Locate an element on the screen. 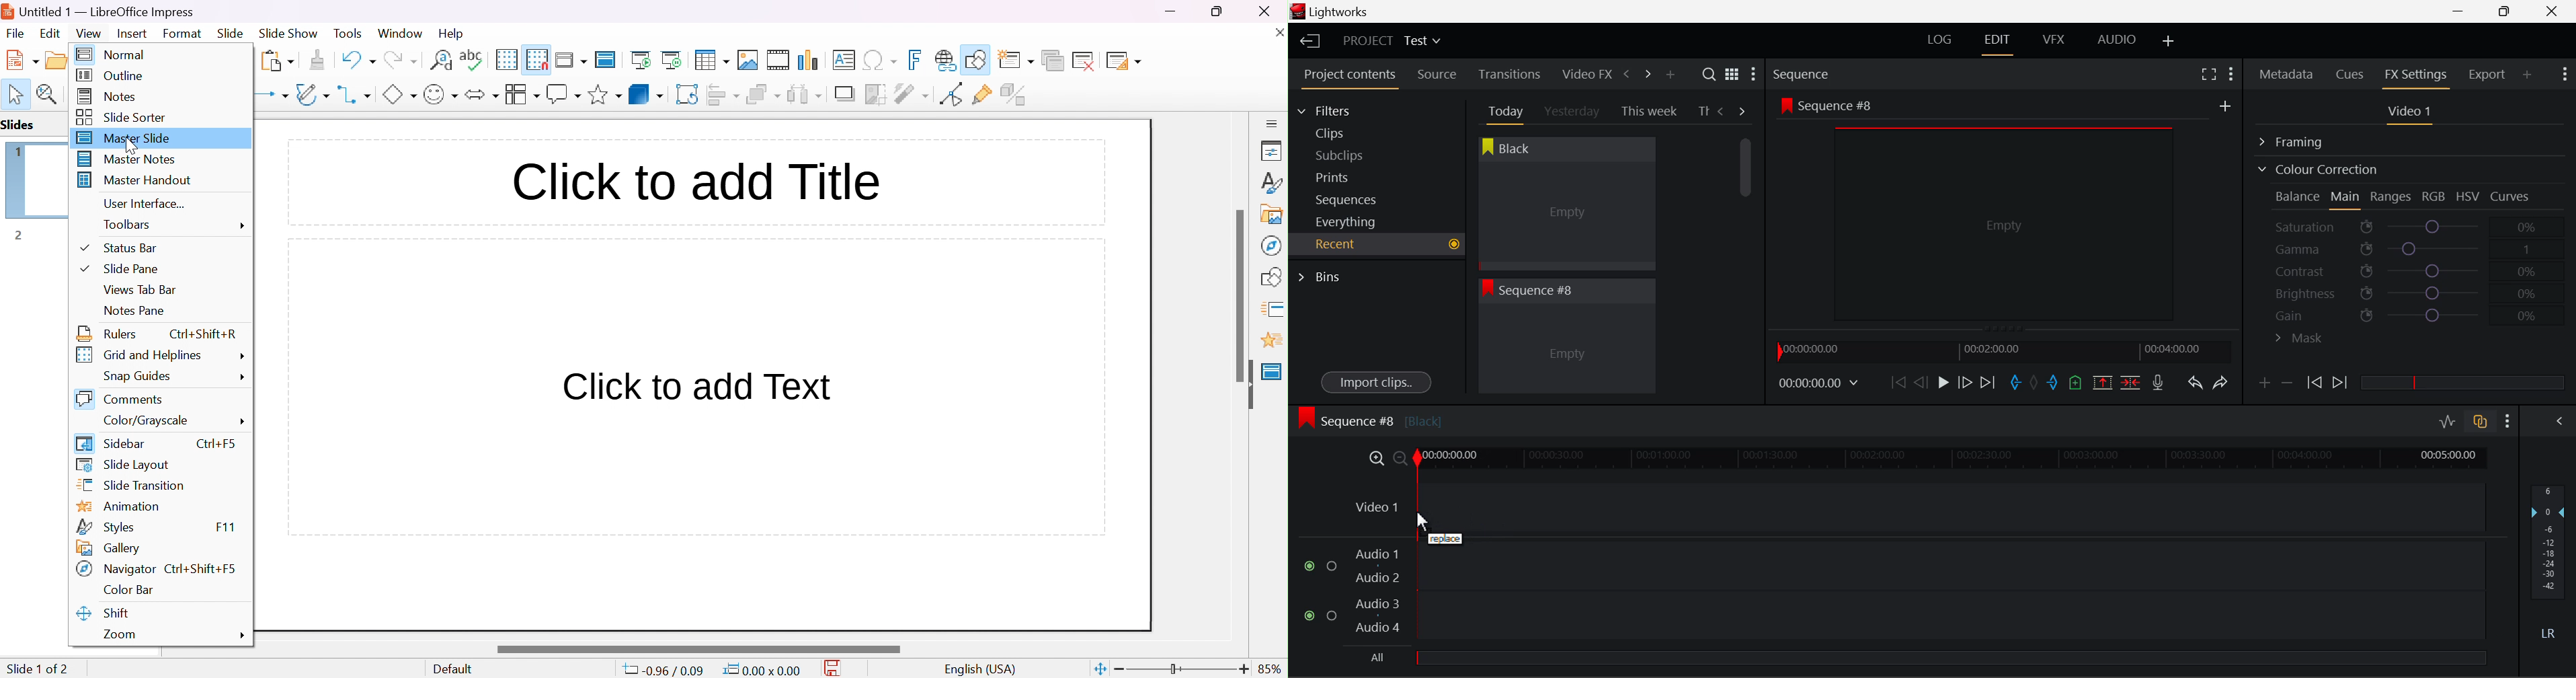 The width and height of the screenshot is (2576, 700). Project Timeline Navigator is located at coordinates (2002, 351).